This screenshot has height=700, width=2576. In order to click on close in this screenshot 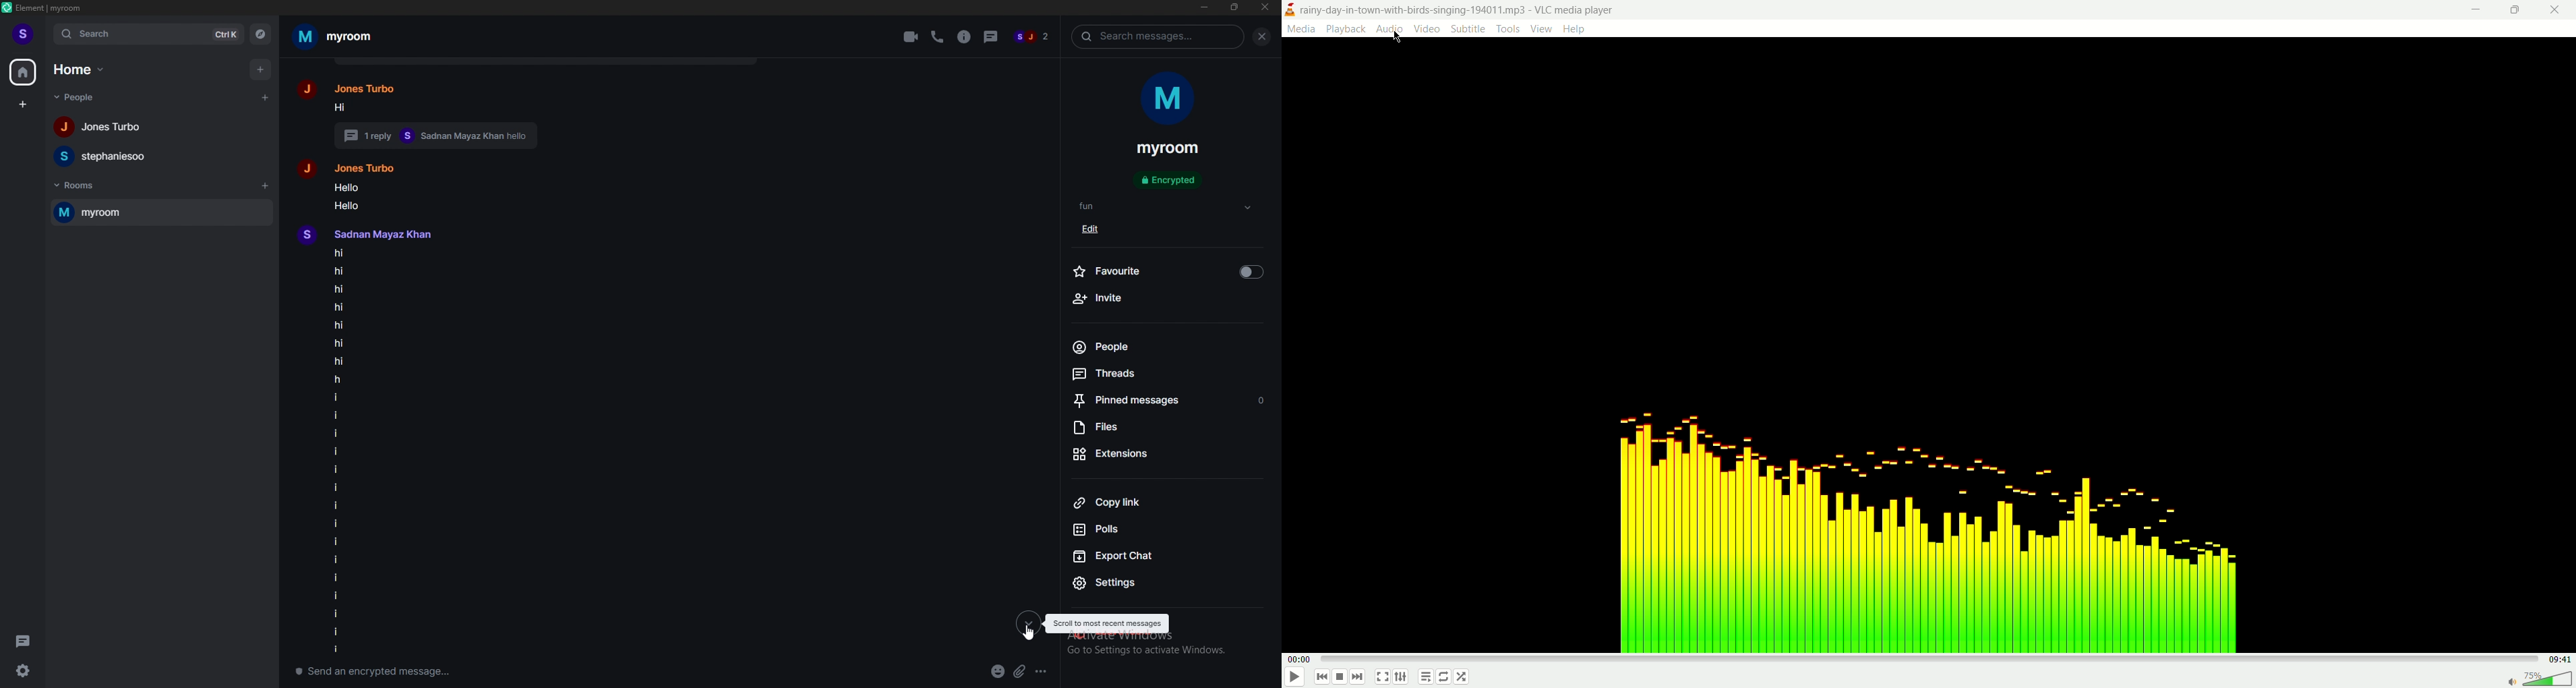, I will do `click(1264, 37)`.